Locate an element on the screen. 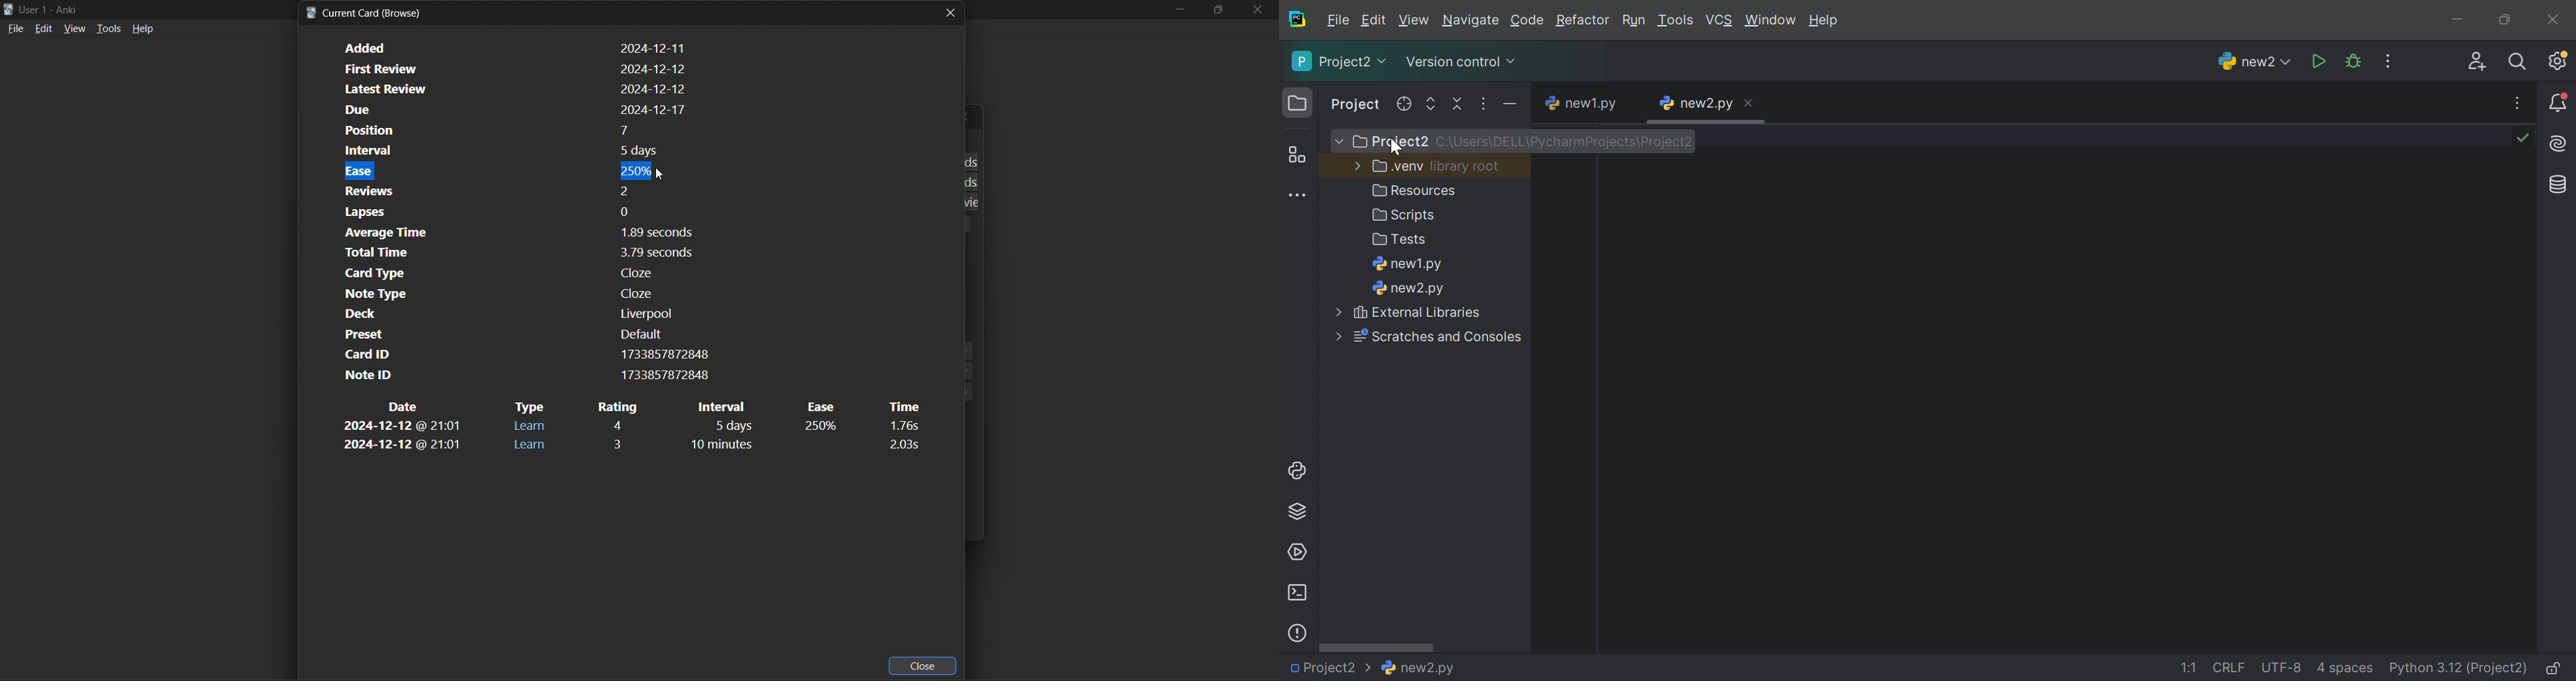 The height and width of the screenshot is (700, 2576). Select opened file is located at coordinates (1406, 104).